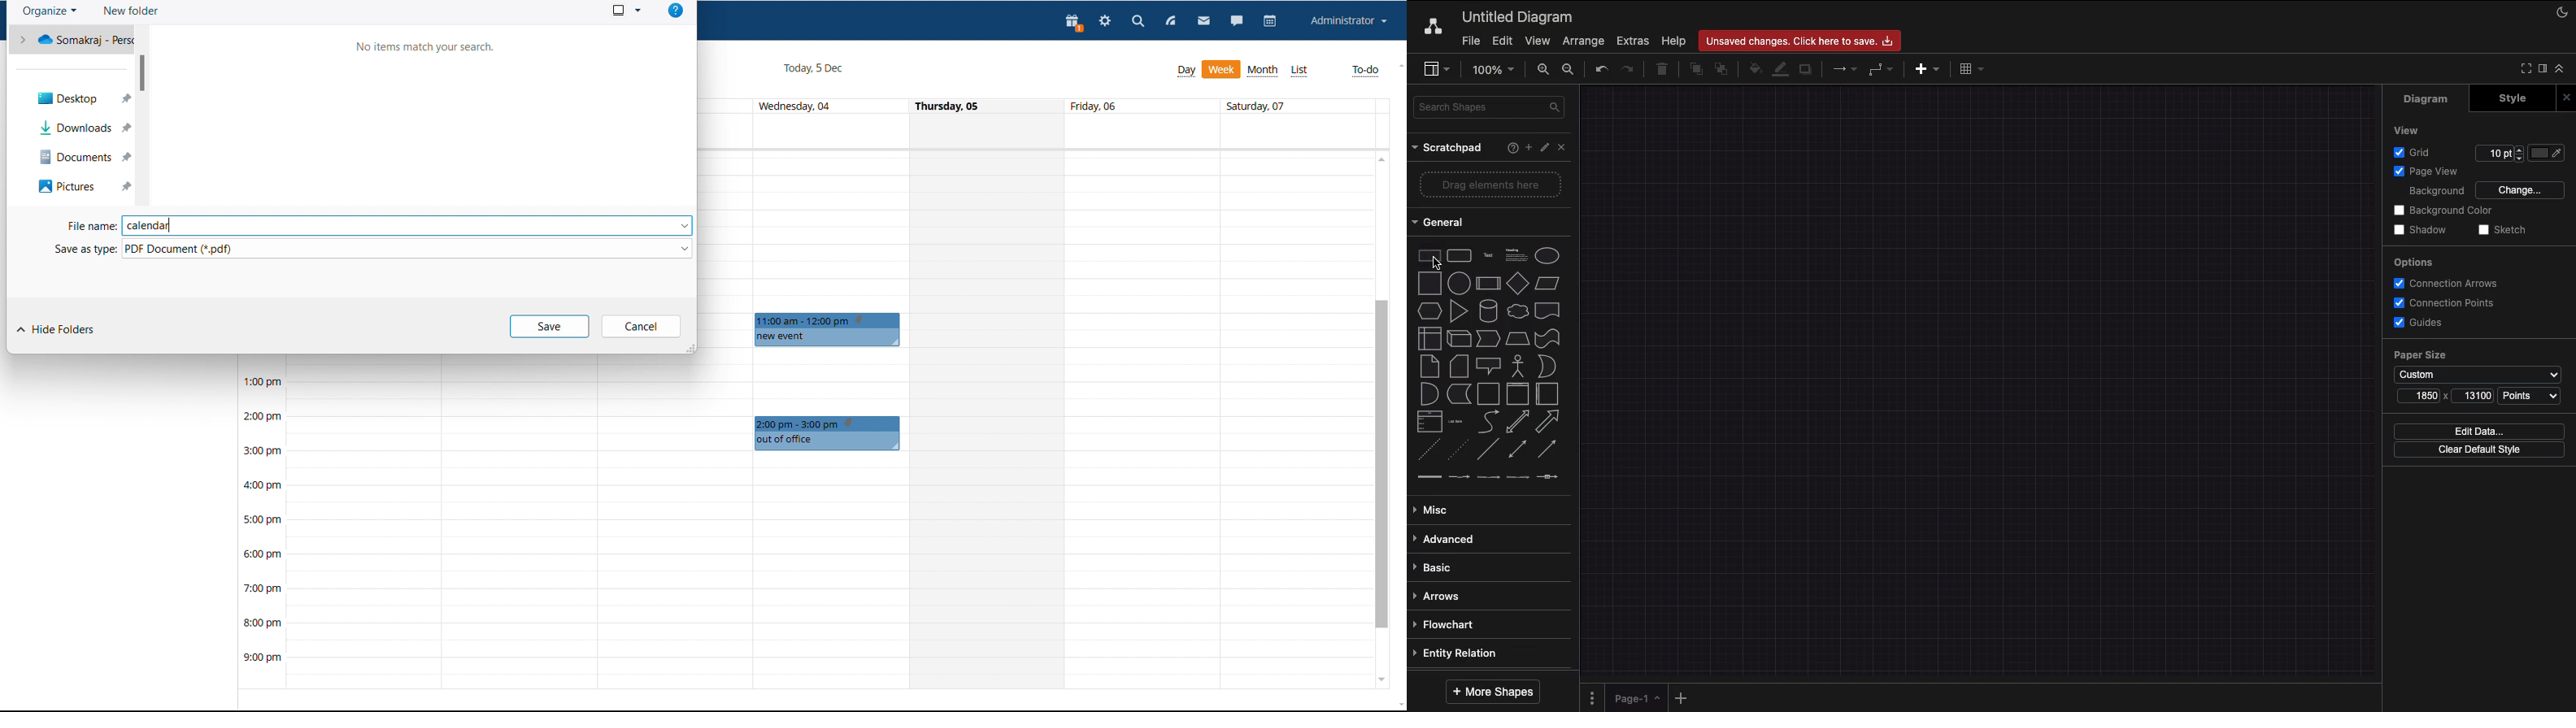  Describe the element at coordinates (1540, 41) in the screenshot. I see `View` at that location.